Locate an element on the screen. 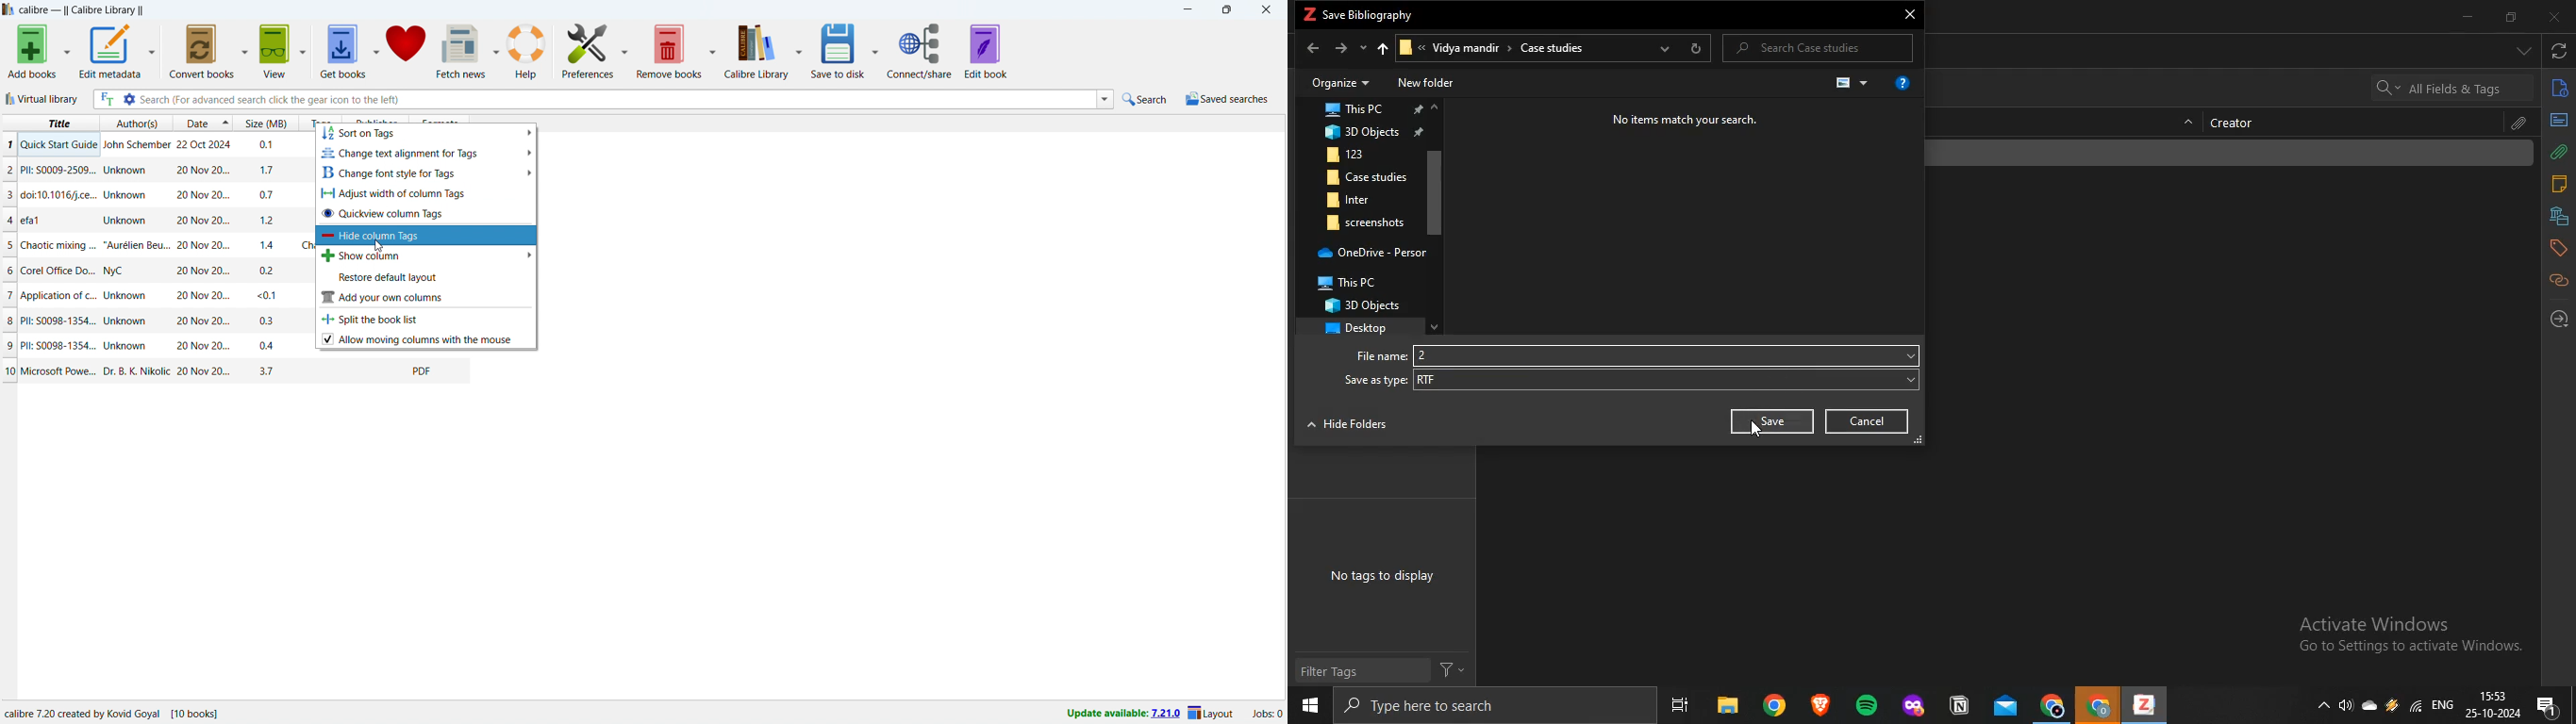 The width and height of the screenshot is (2576, 728). chrome is located at coordinates (1774, 704).